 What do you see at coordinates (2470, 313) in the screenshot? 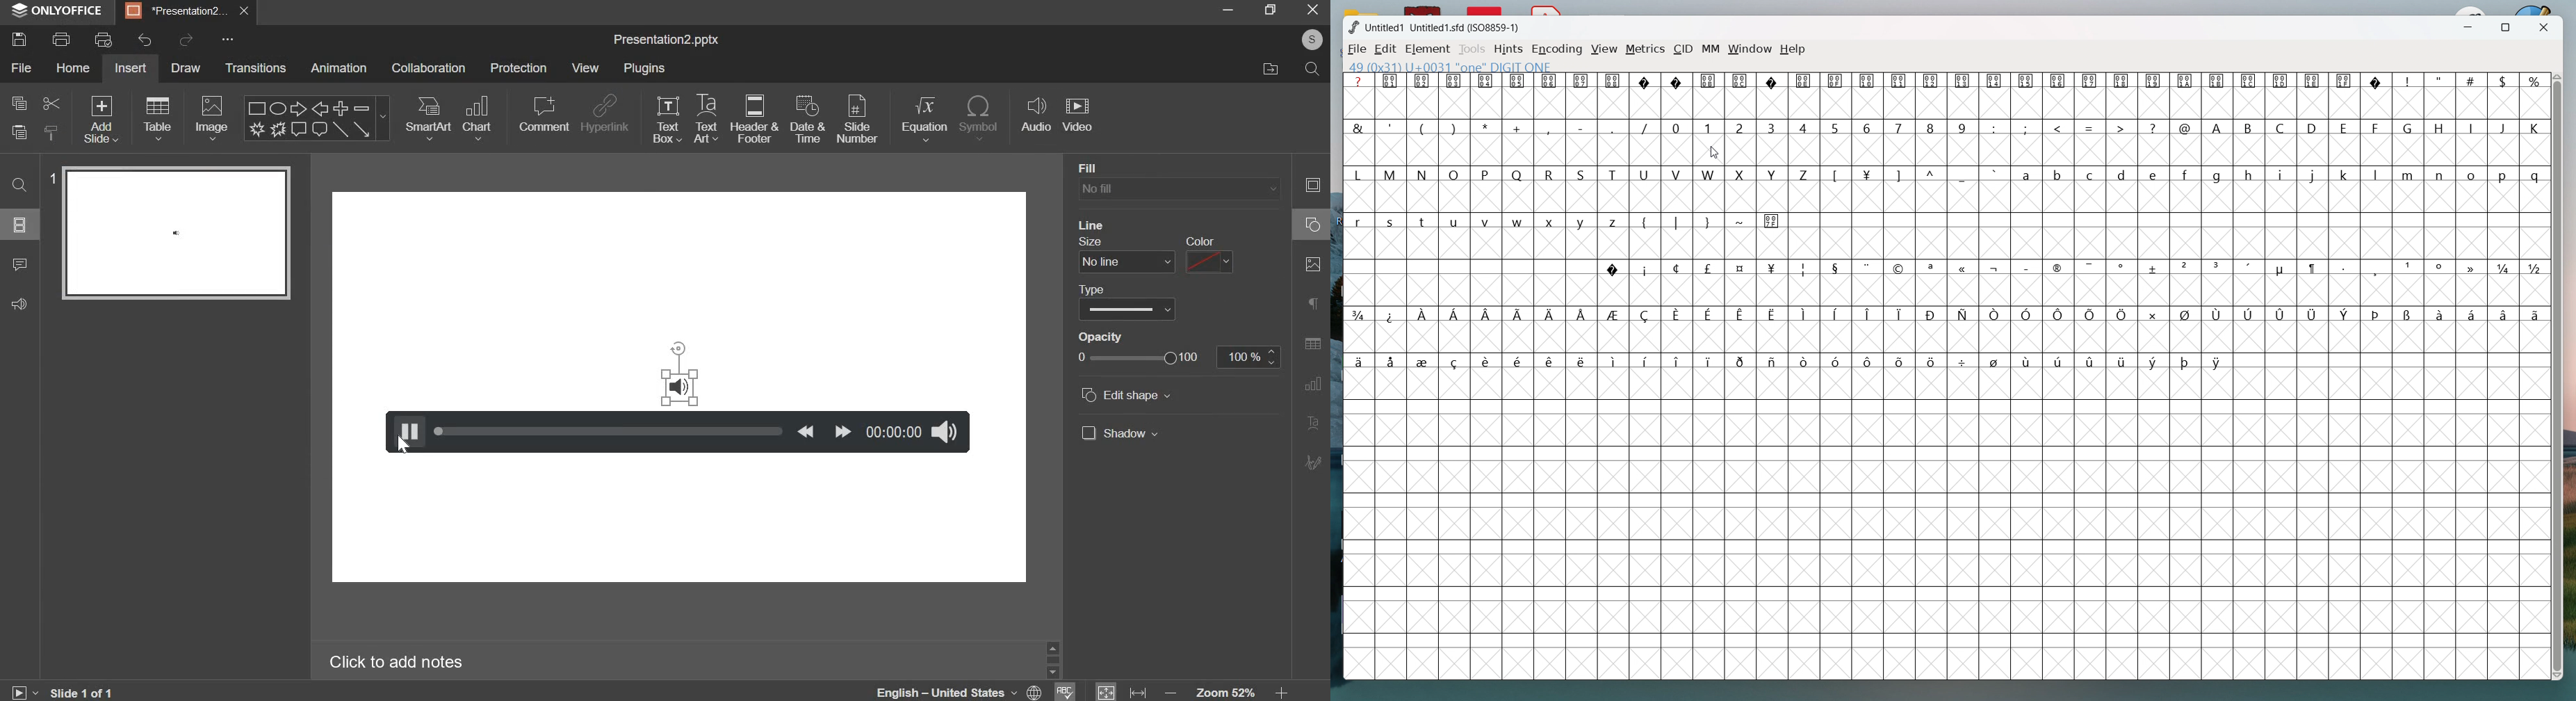
I see `symbol` at bounding box center [2470, 313].